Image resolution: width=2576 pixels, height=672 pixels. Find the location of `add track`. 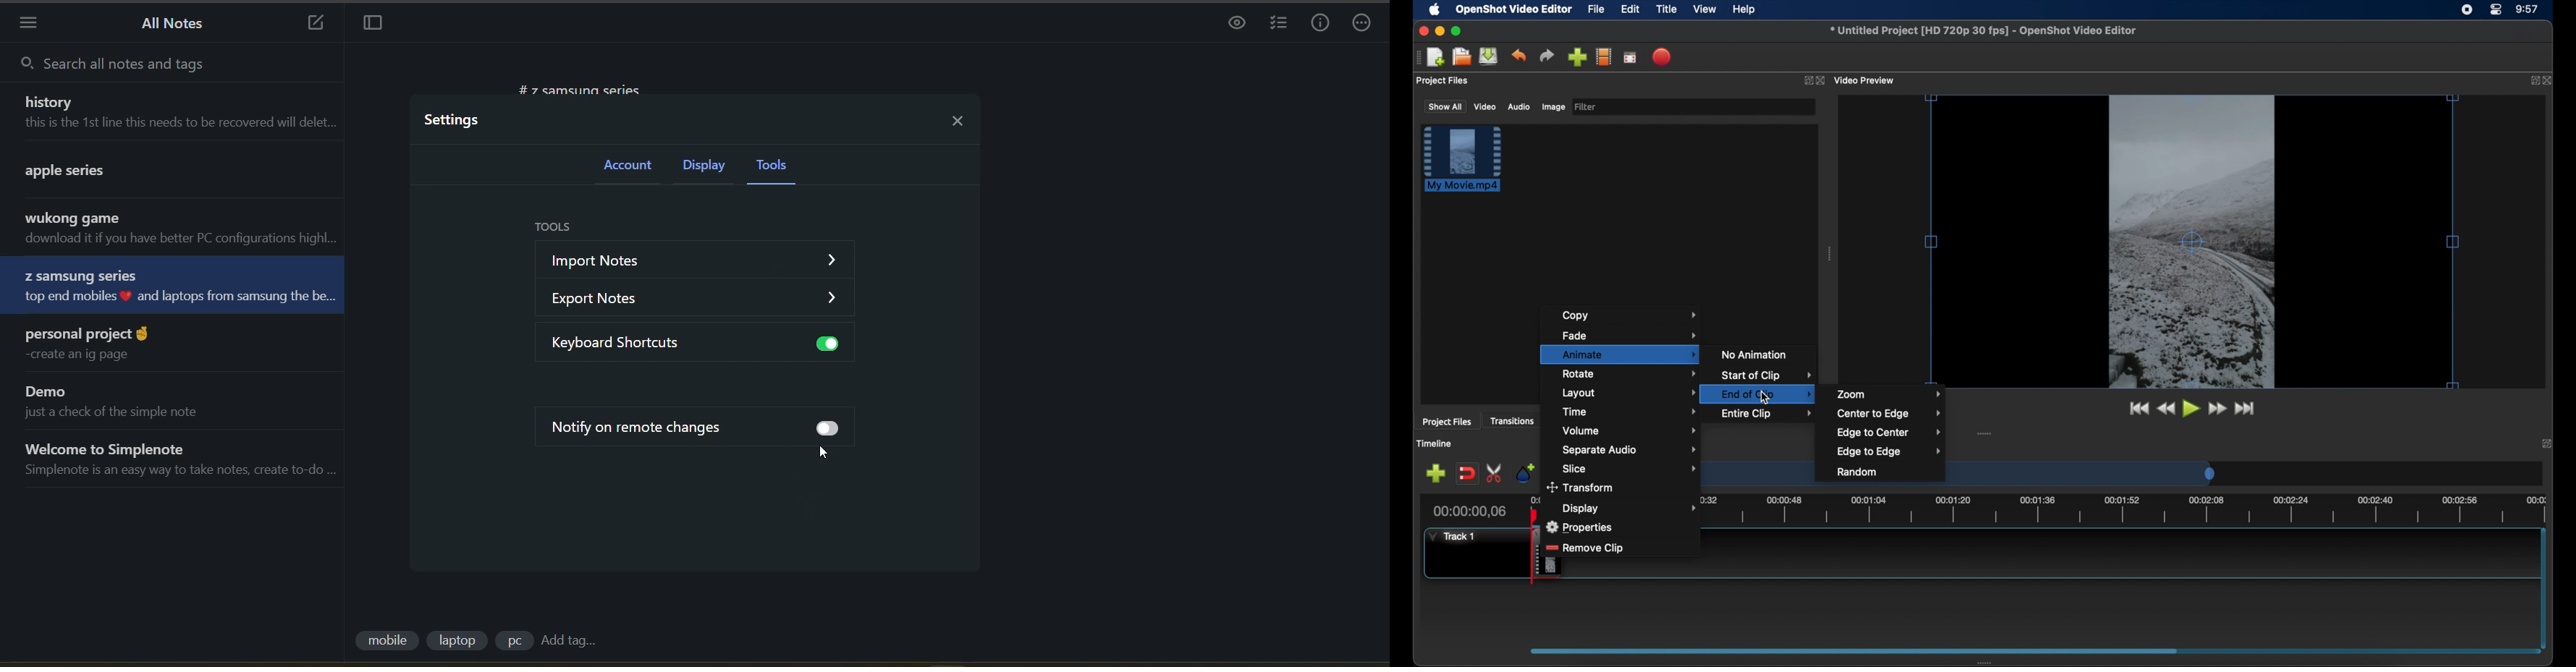

add track is located at coordinates (1435, 474).